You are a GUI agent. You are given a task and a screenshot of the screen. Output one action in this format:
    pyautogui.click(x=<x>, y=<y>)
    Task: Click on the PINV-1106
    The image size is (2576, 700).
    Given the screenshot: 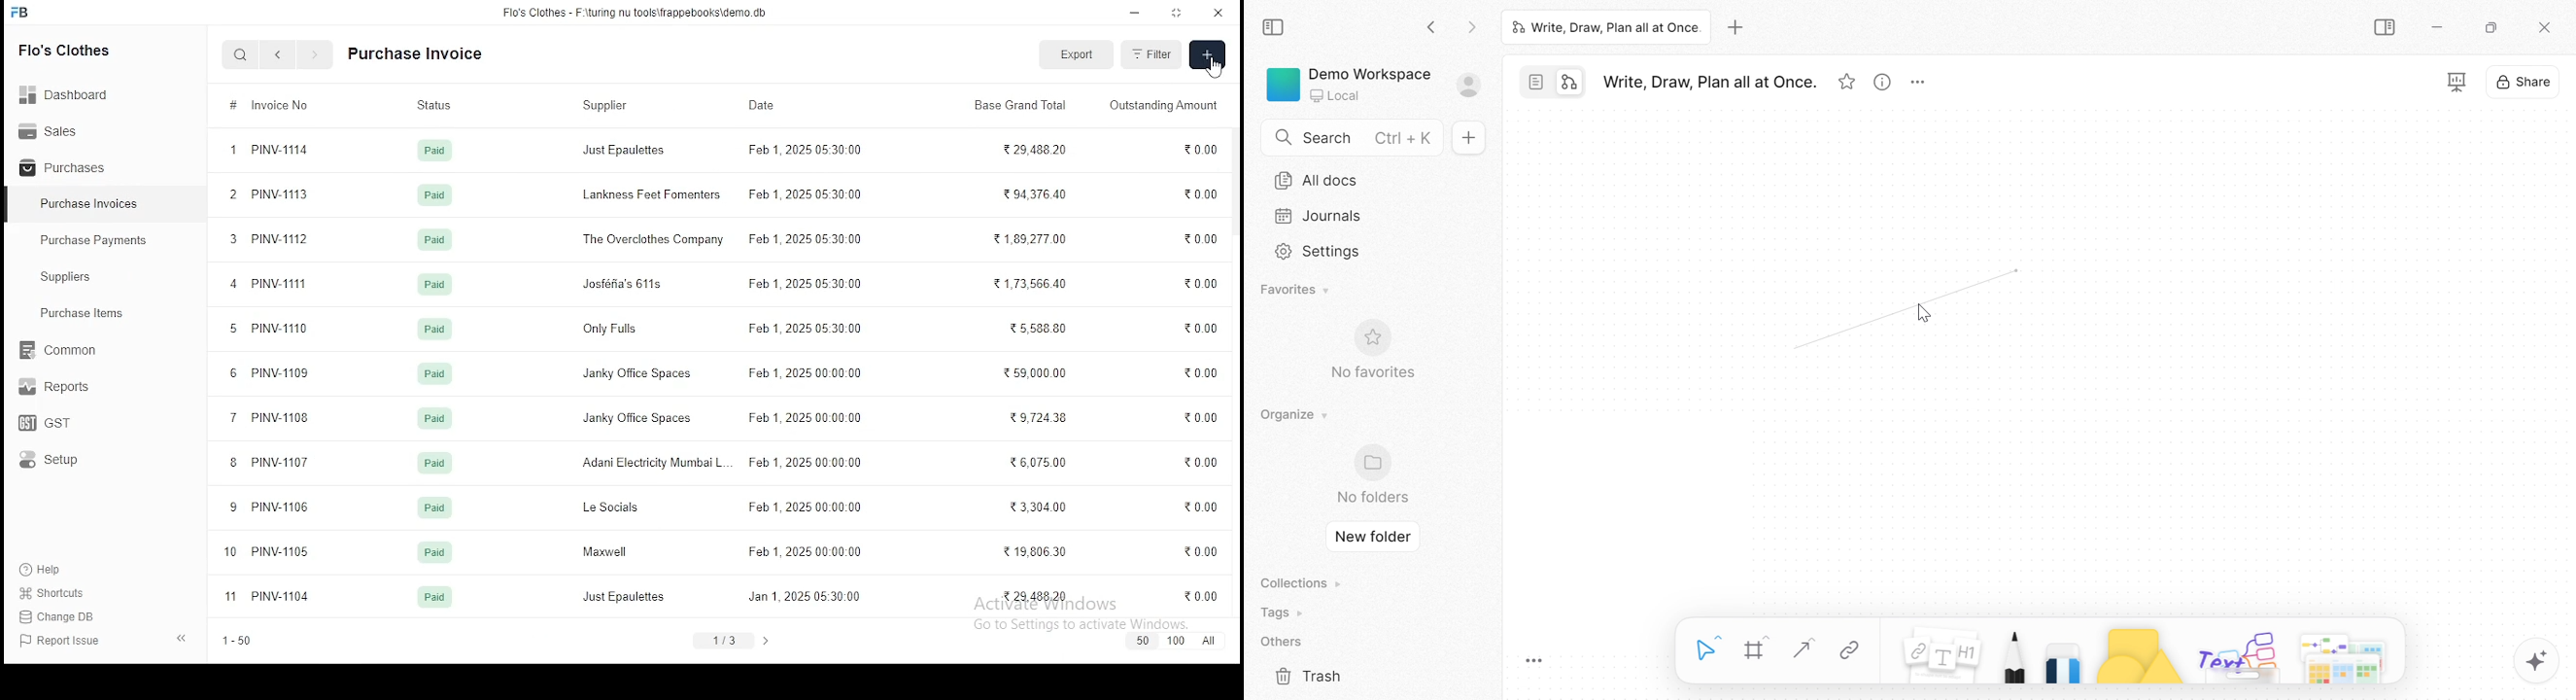 What is the action you would take?
    pyautogui.click(x=282, y=508)
    